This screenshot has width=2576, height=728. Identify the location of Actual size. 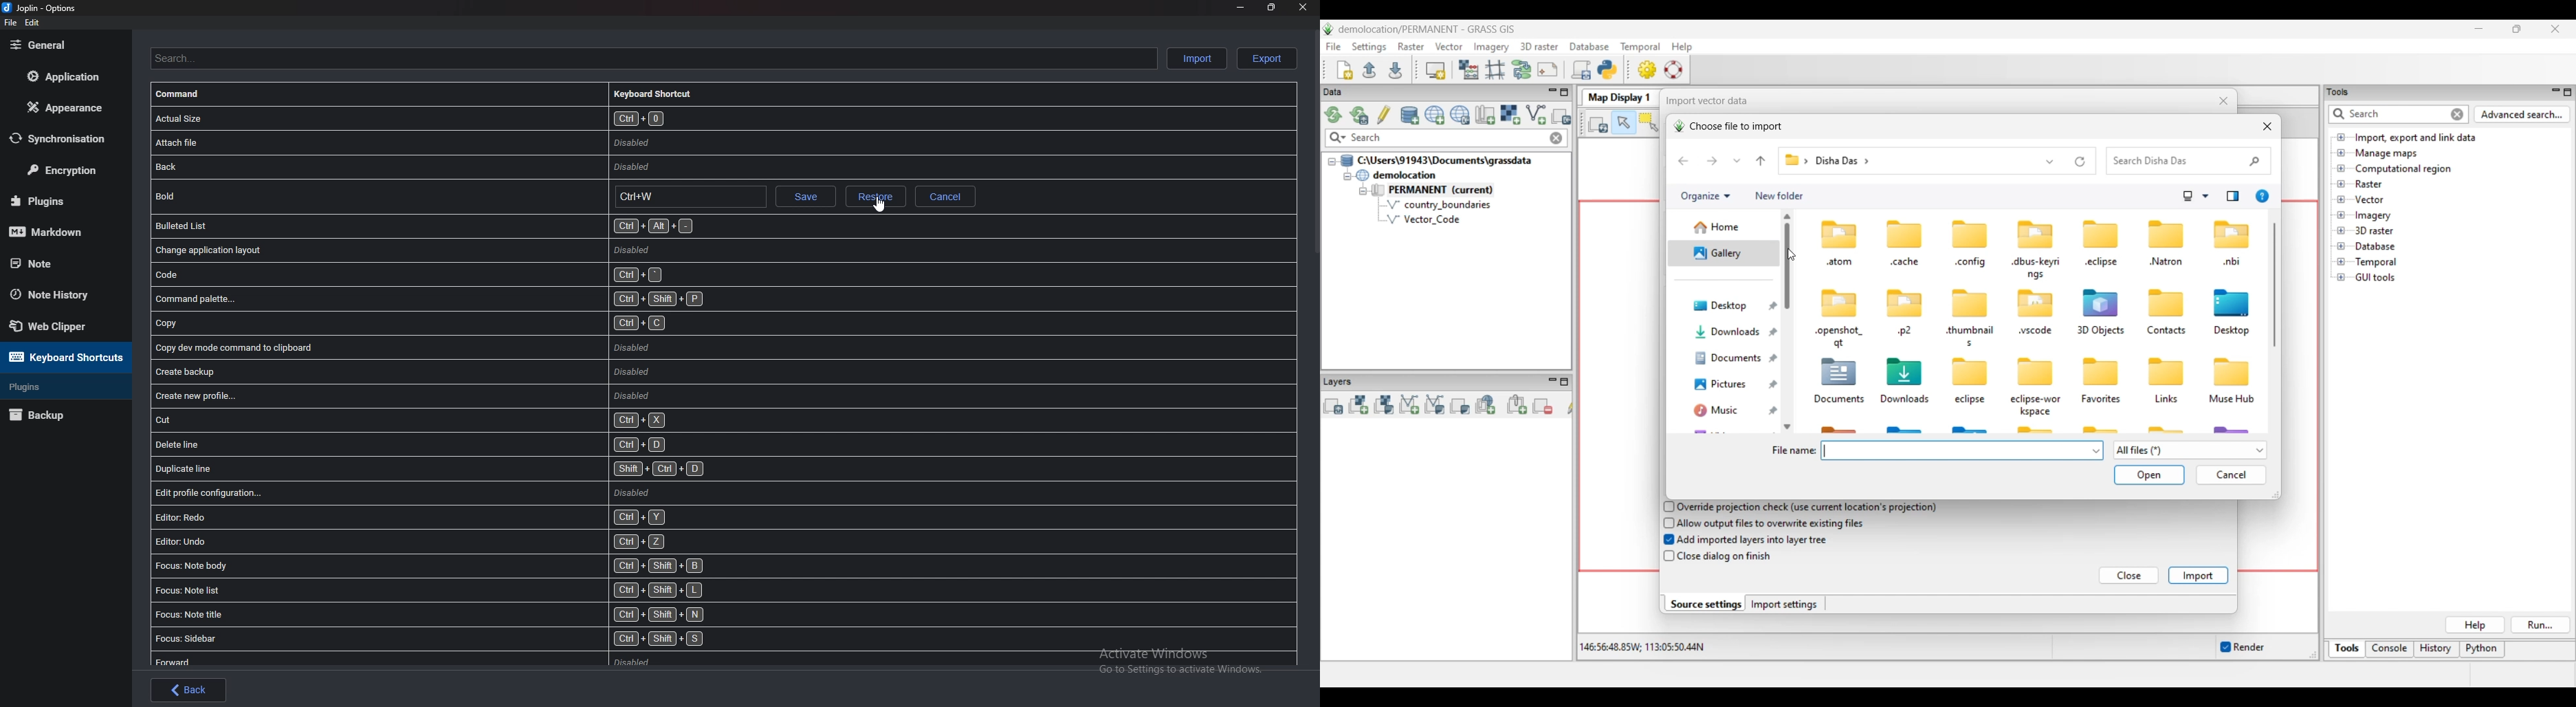
(571, 118).